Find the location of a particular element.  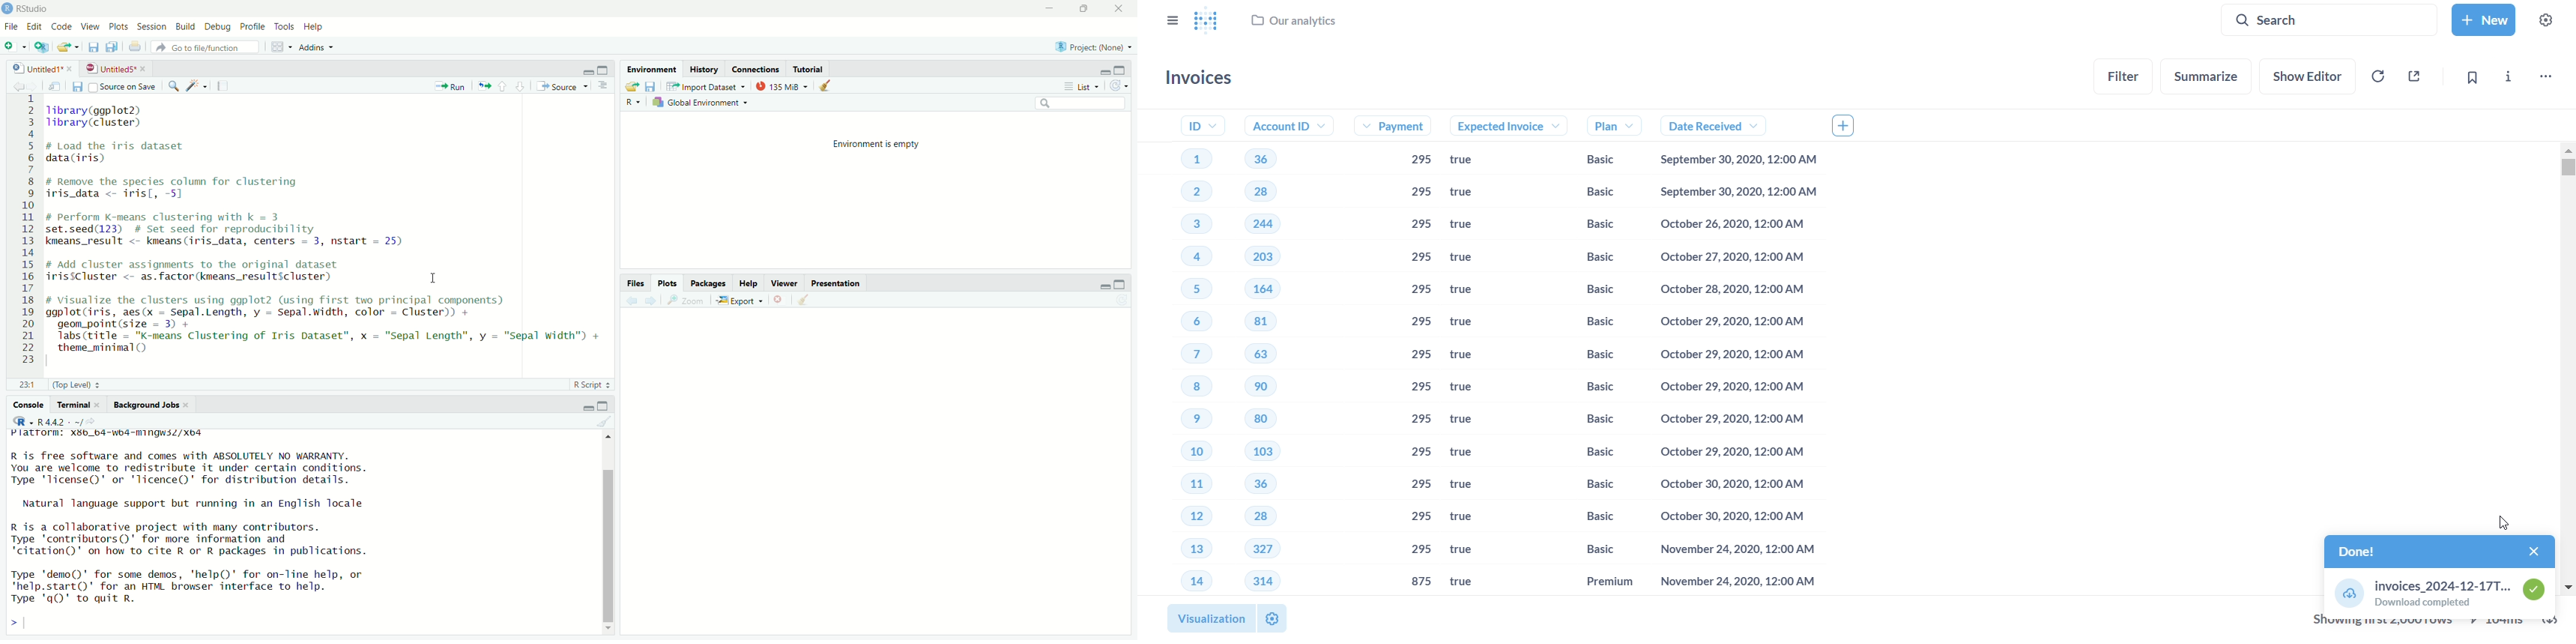

add column is located at coordinates (1849, 124).